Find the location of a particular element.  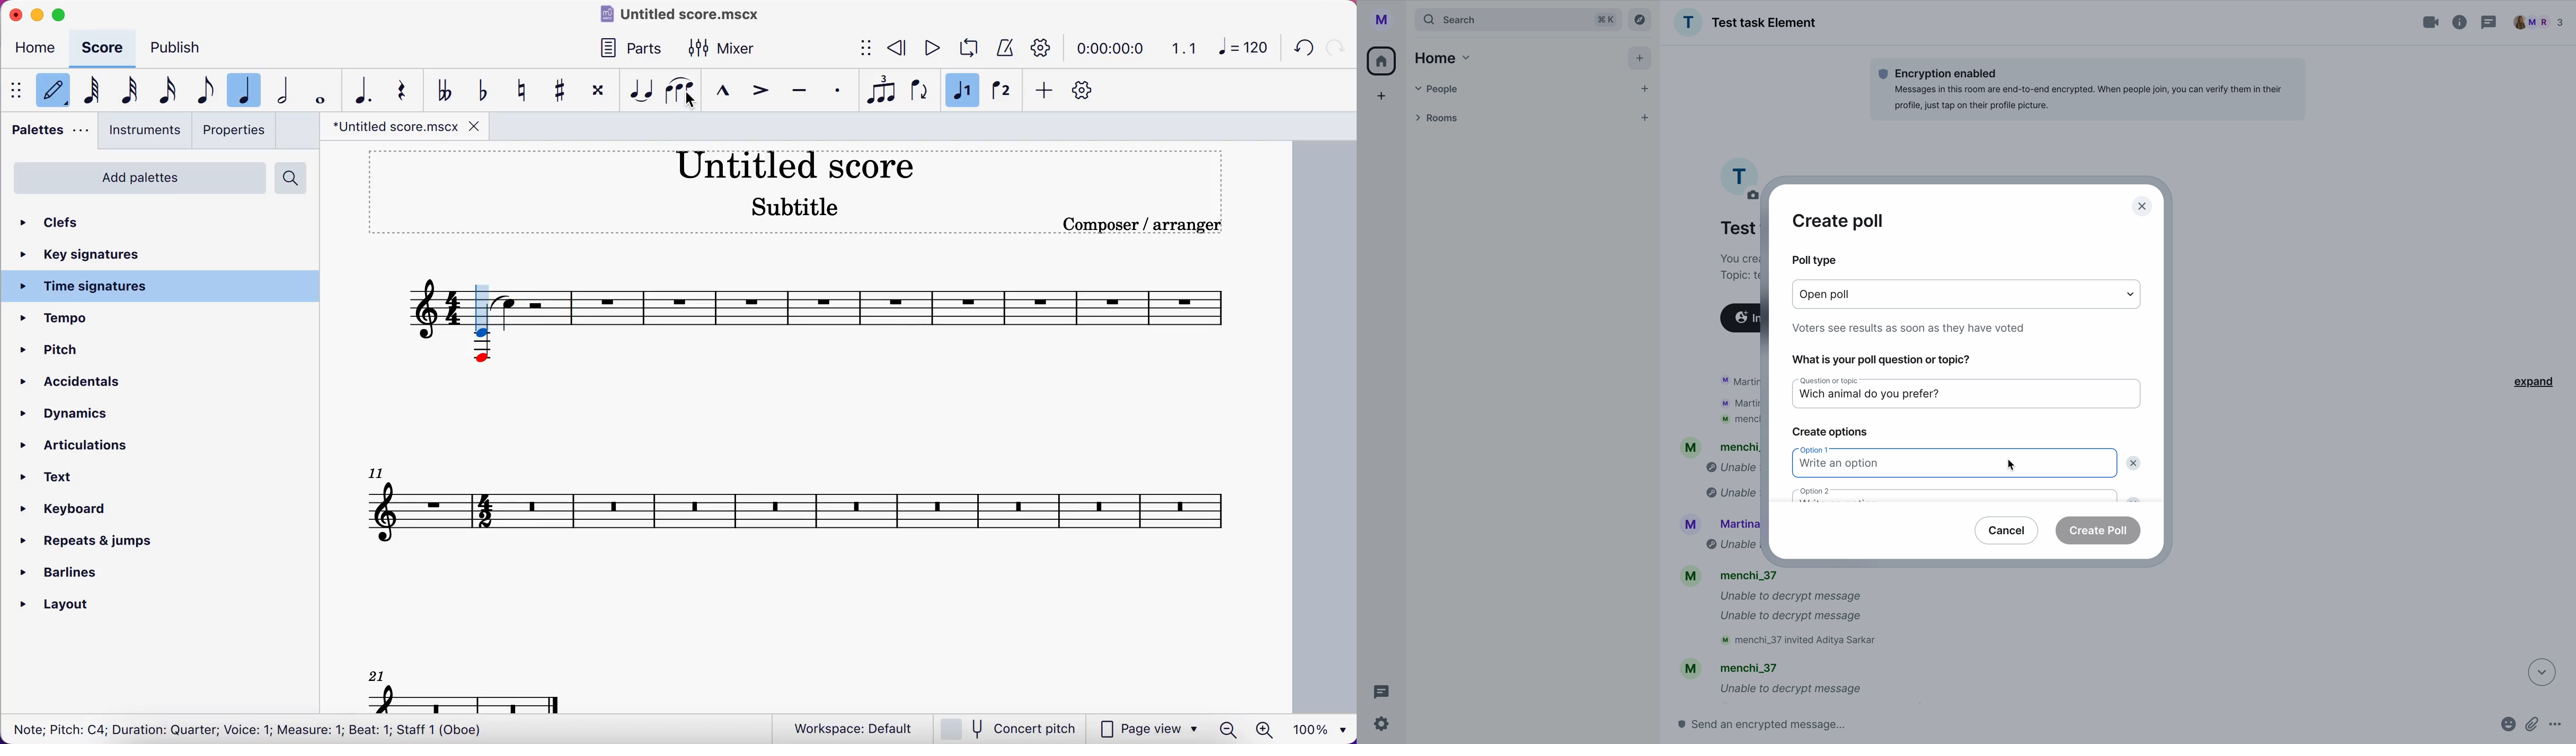

untitled score.mscx is located at coordinates (685, 16).